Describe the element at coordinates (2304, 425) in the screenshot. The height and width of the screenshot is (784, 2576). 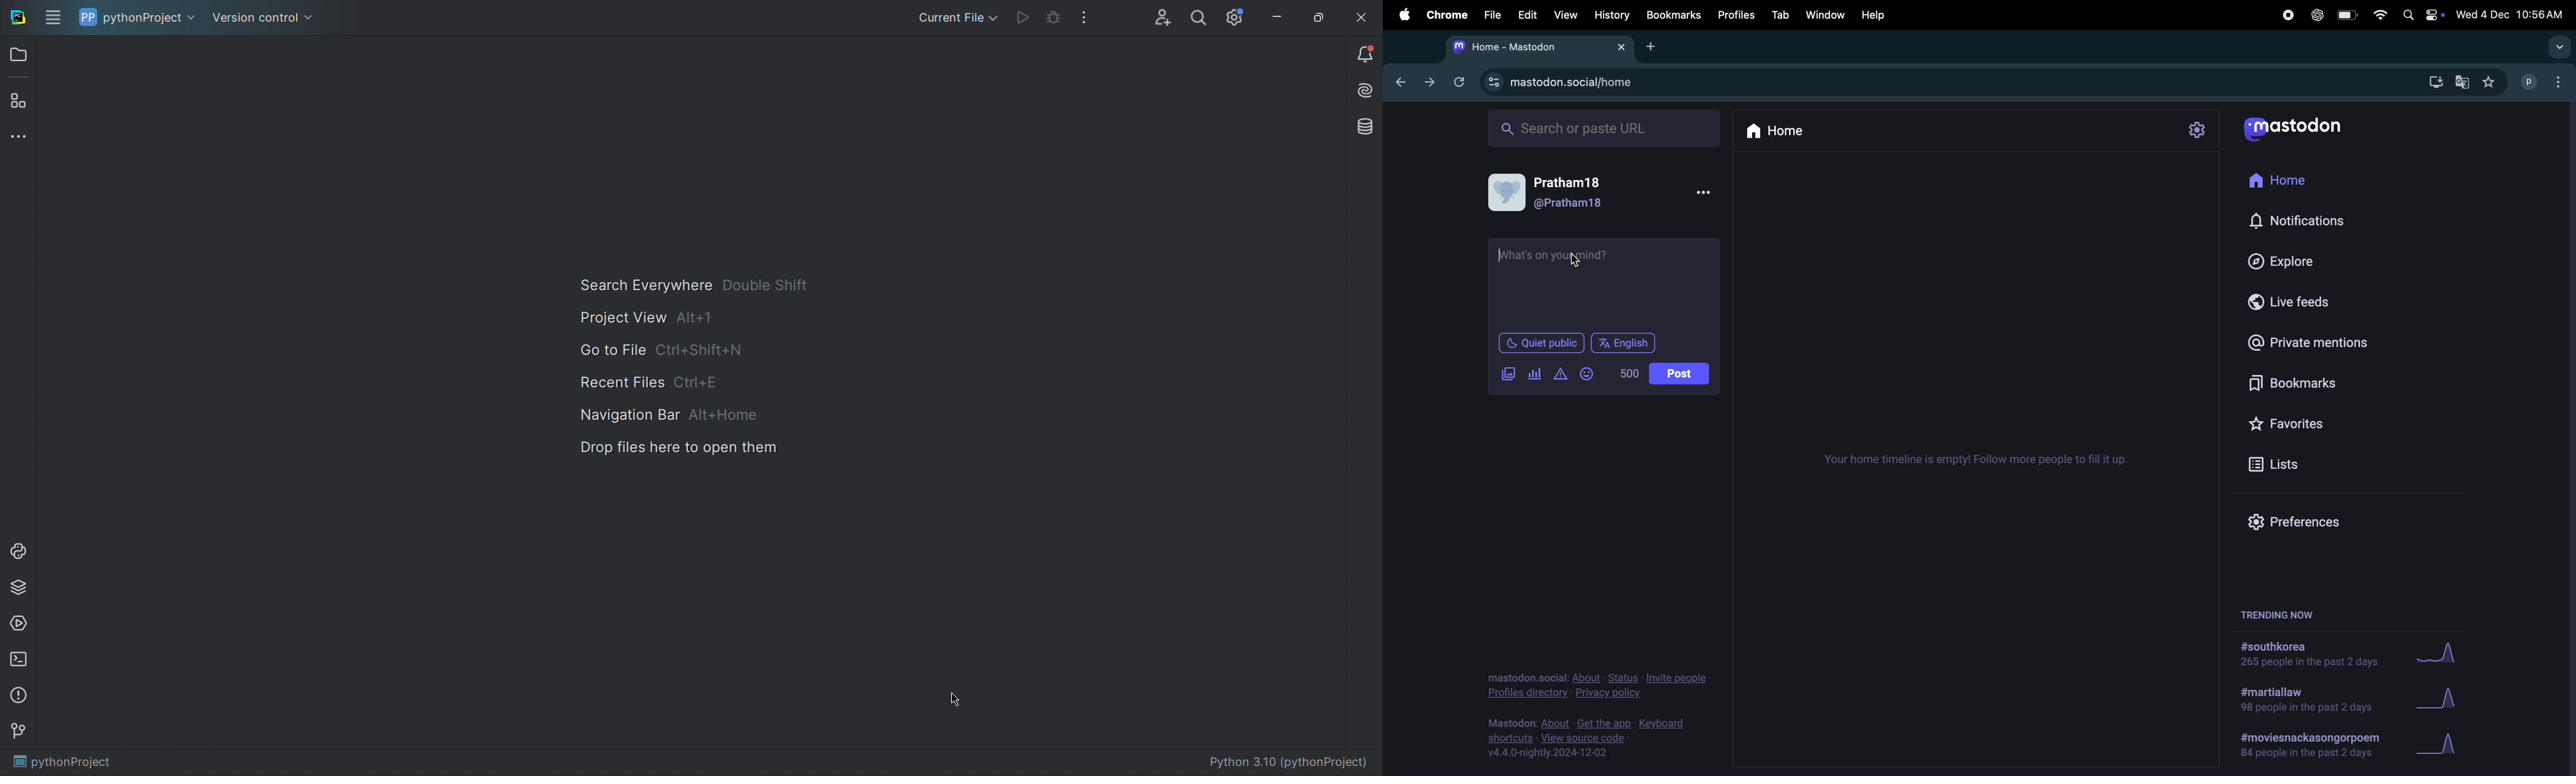
I see `favourites` at that location.